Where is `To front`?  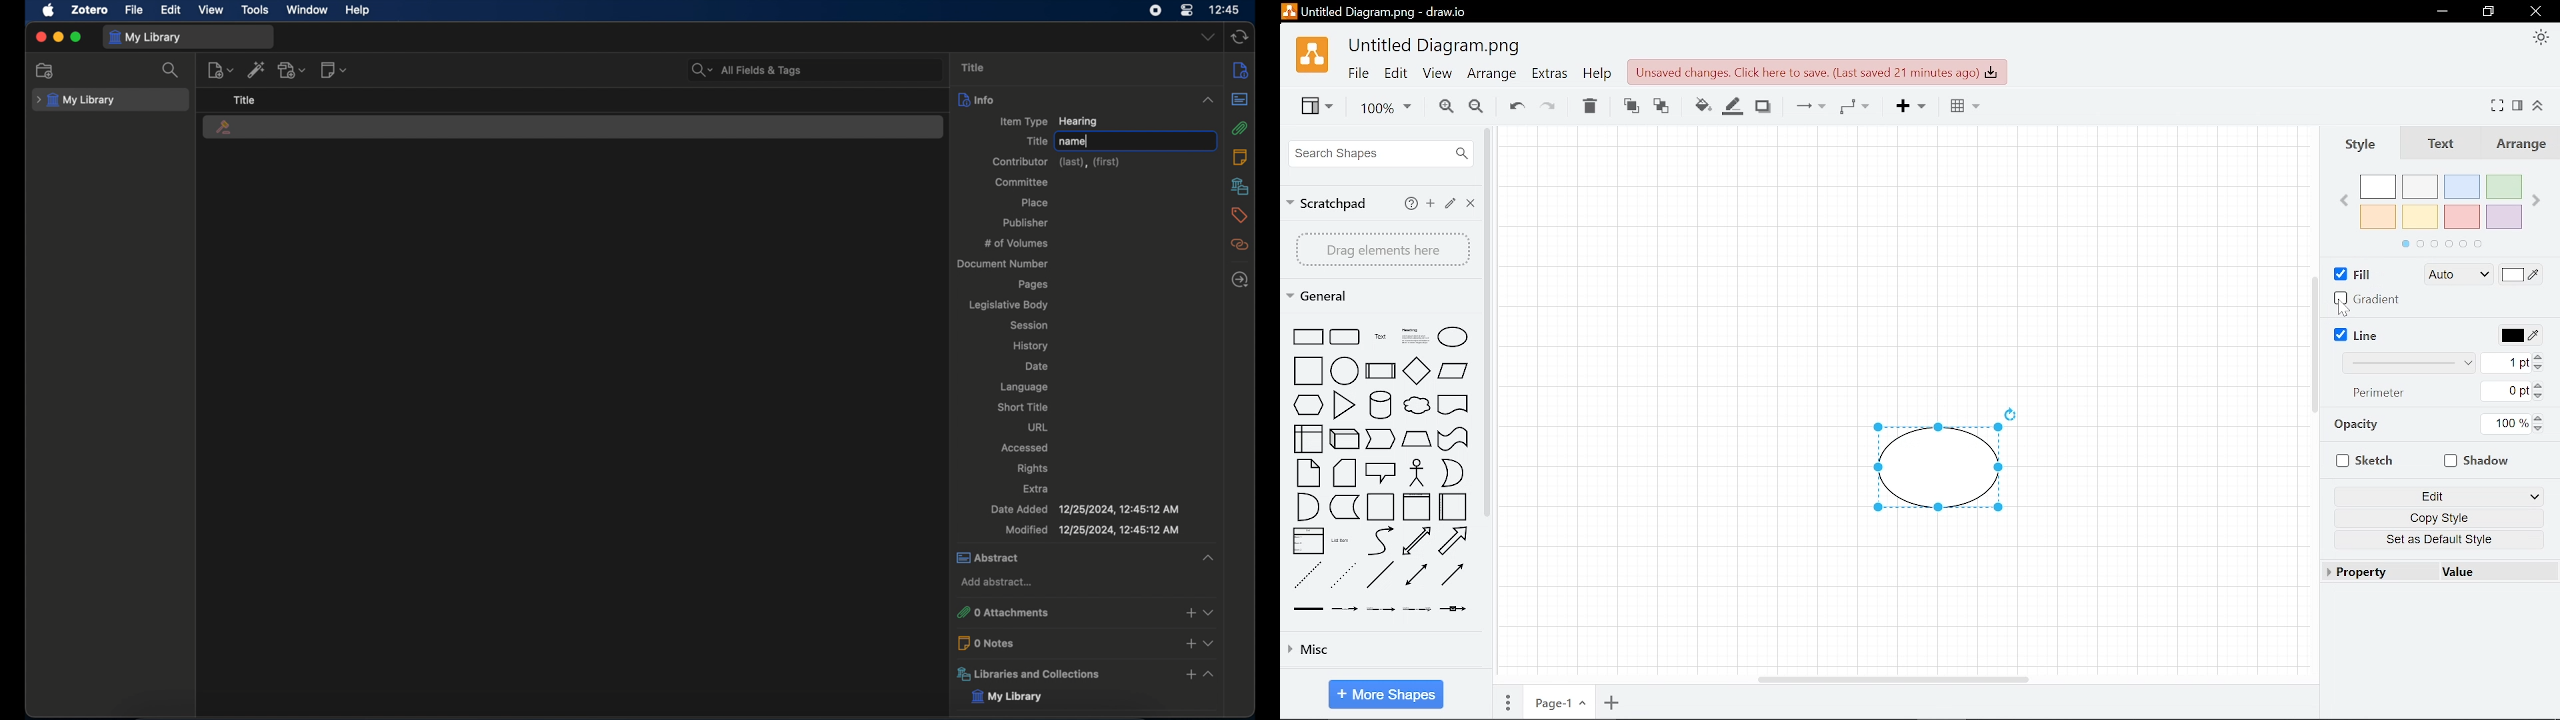
To front is located at coordinates (1628, 104).